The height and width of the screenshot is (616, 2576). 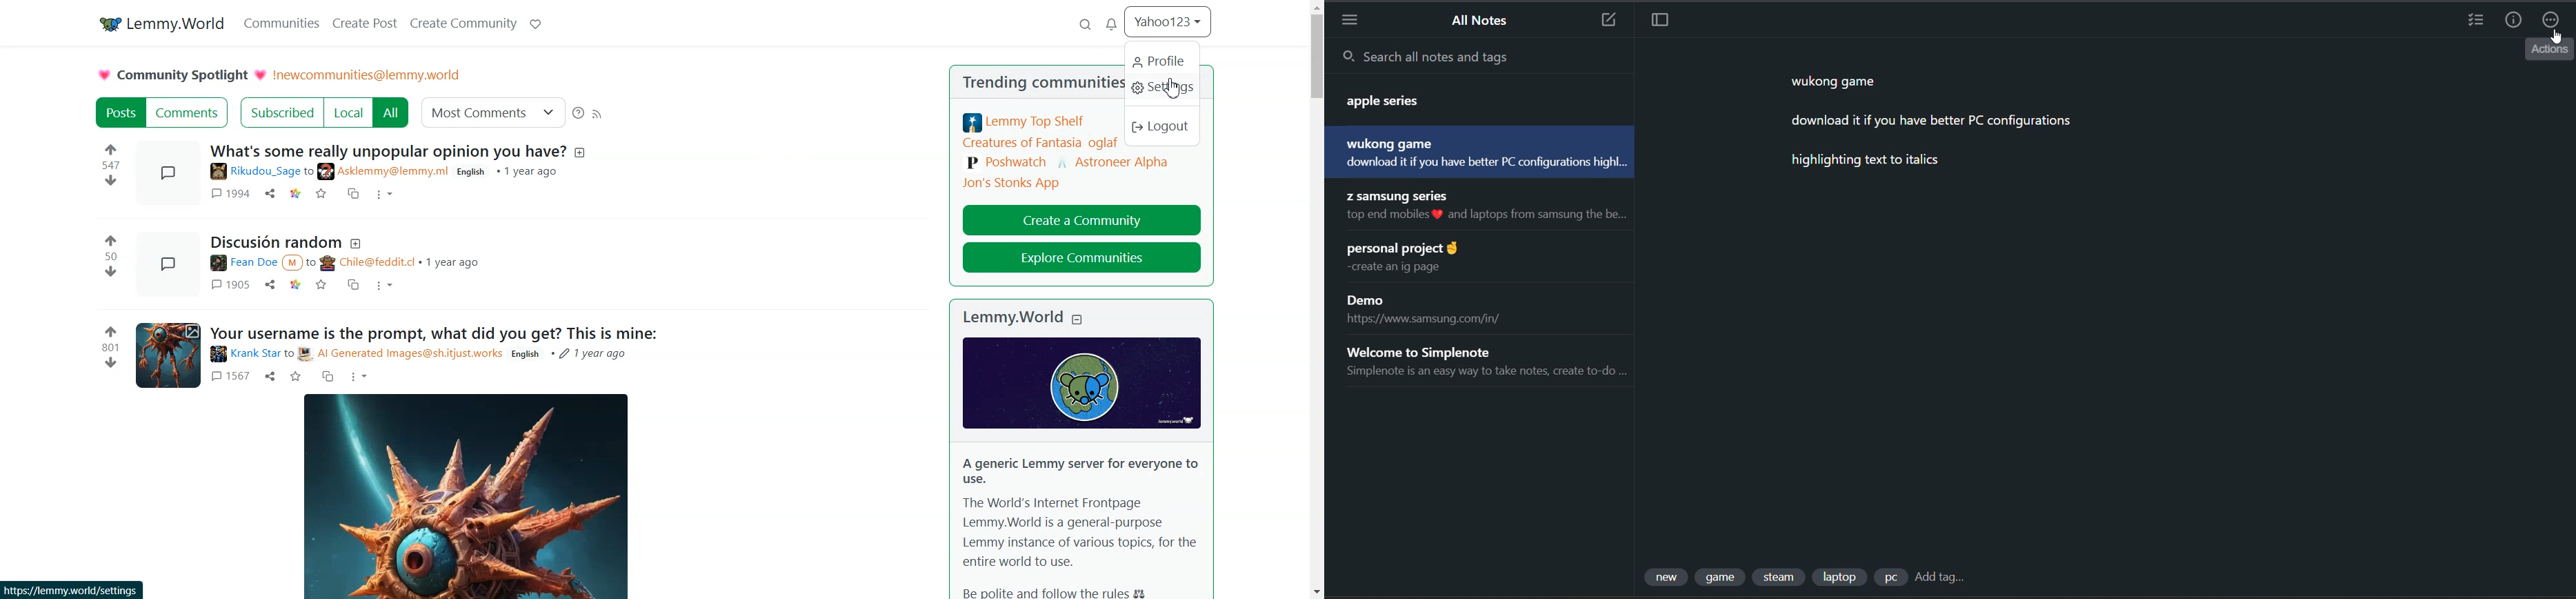 I want to click on 1994 comments, so click(x=228, y=193).